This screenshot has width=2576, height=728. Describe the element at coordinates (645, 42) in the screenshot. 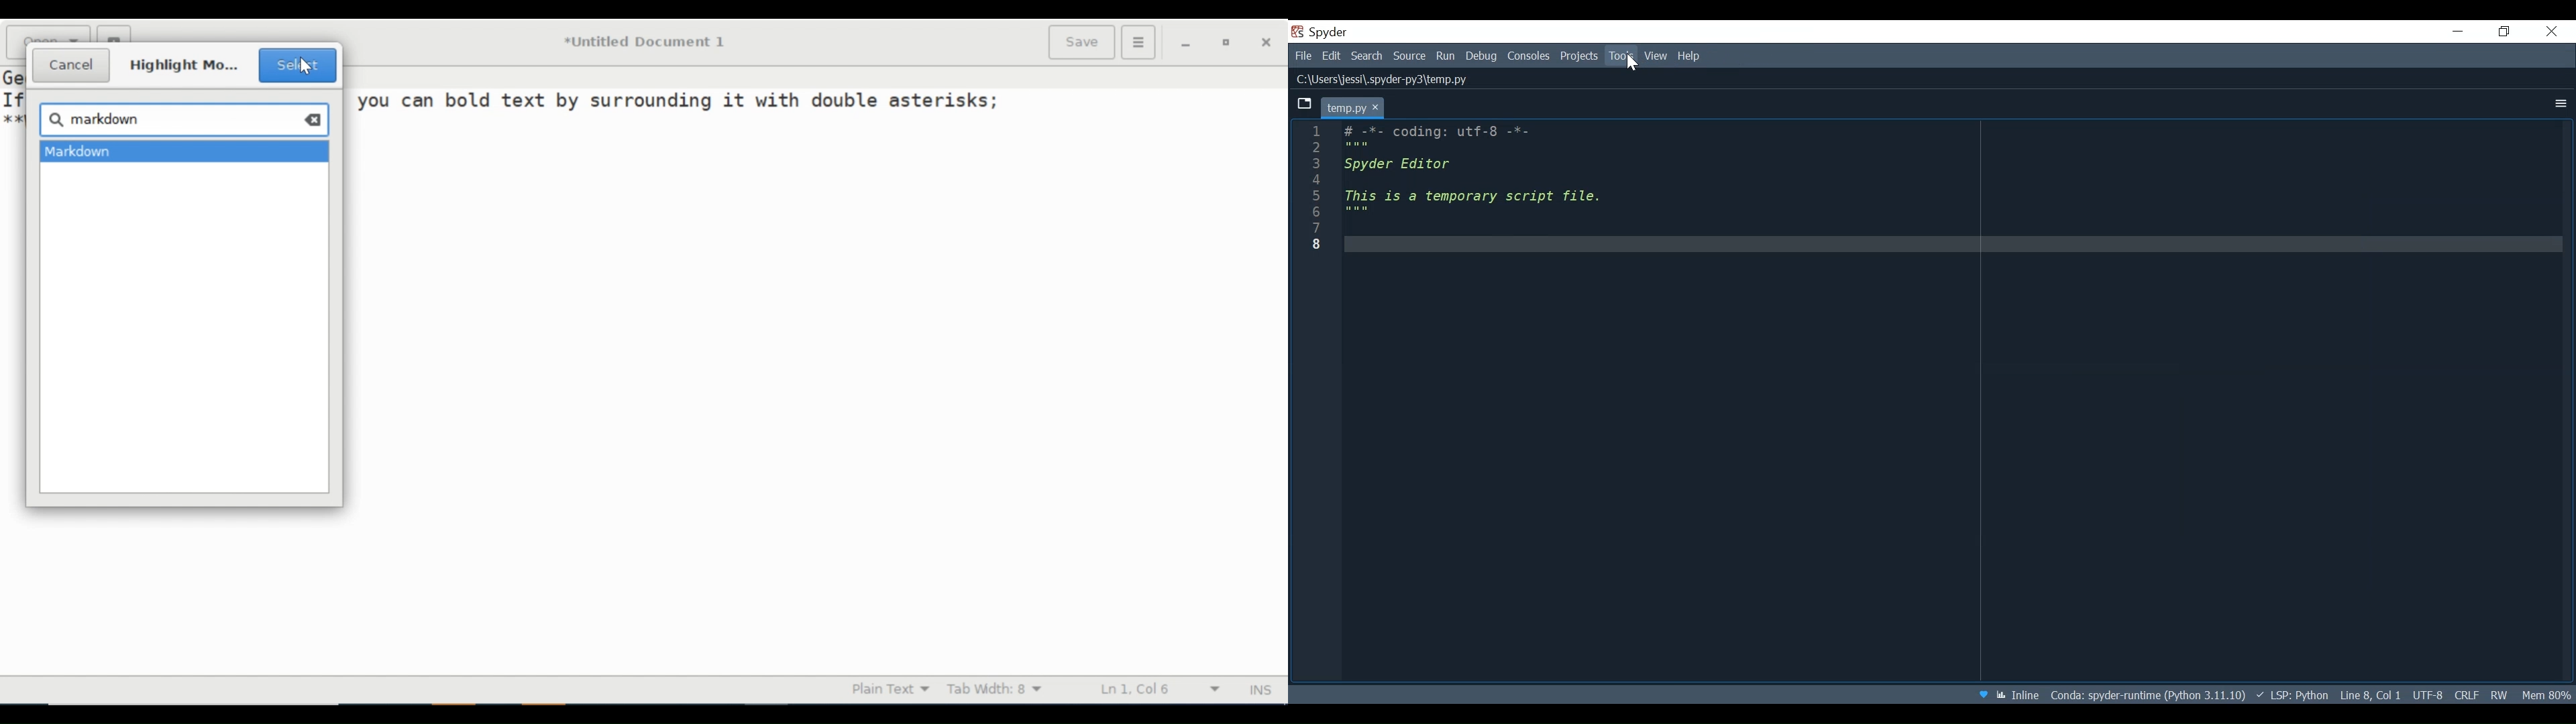

I see `*Untitled Document 1` at that location.